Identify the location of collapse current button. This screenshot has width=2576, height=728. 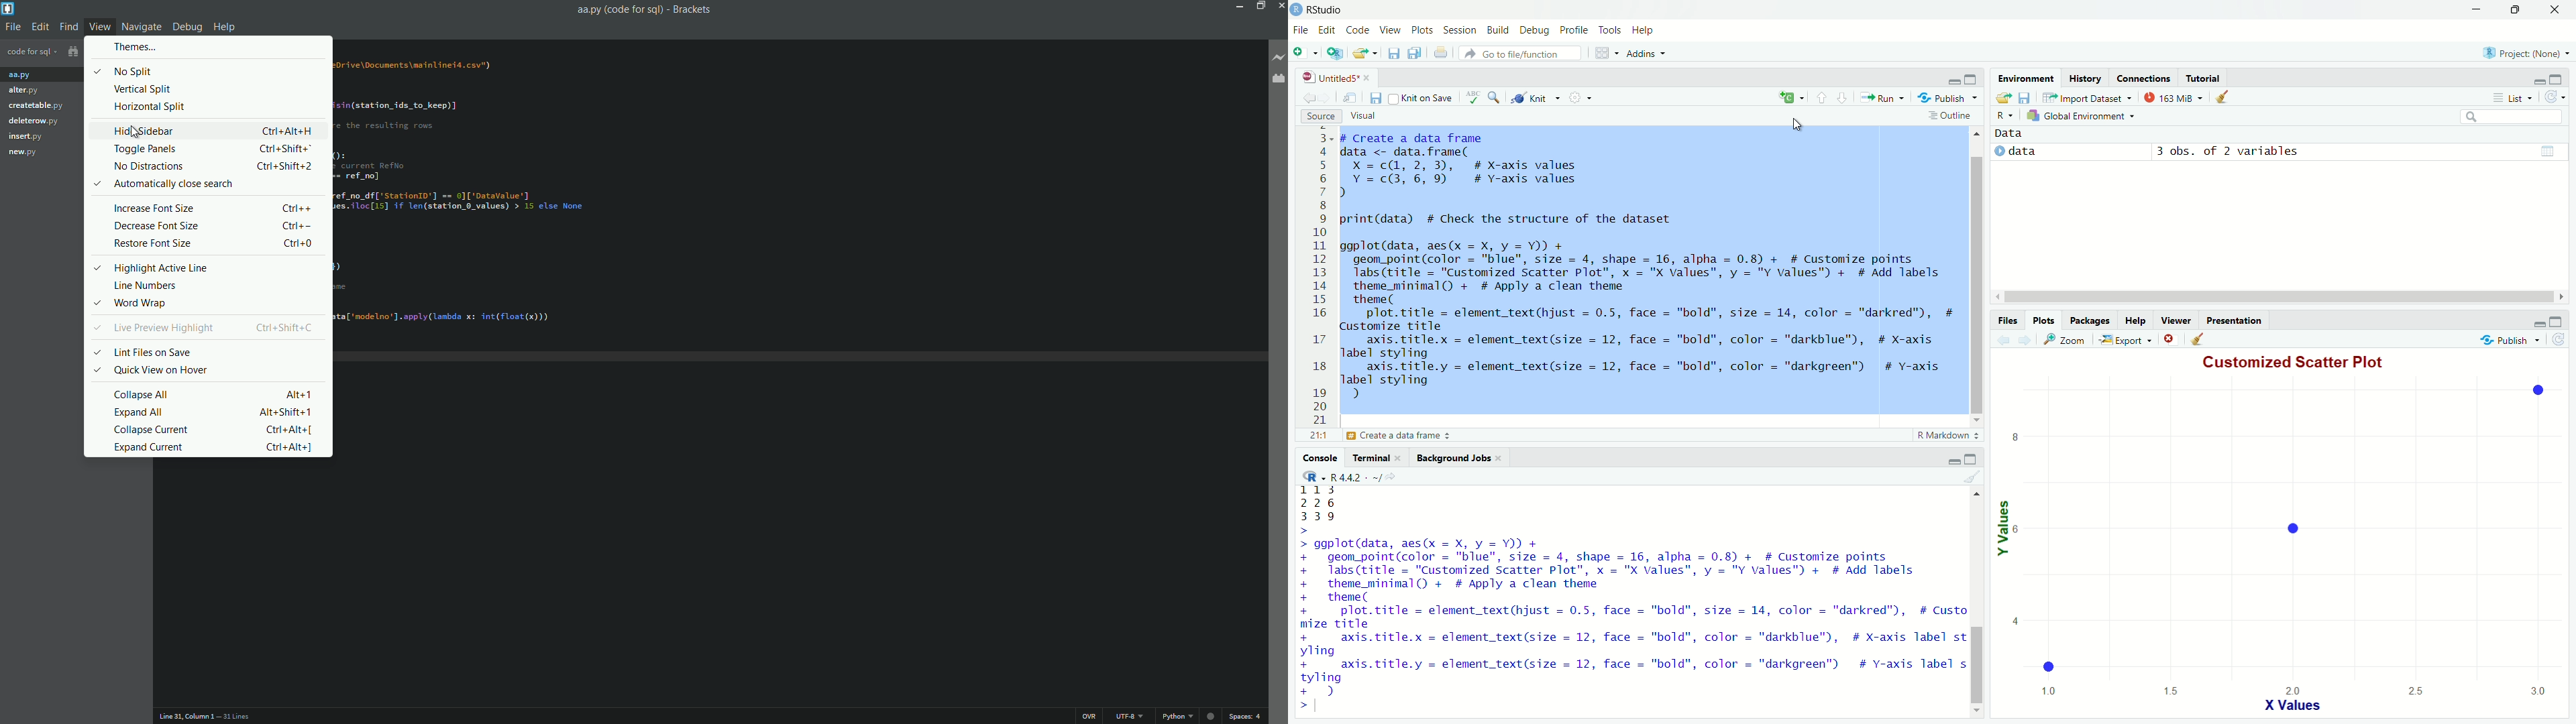
(154, 431).